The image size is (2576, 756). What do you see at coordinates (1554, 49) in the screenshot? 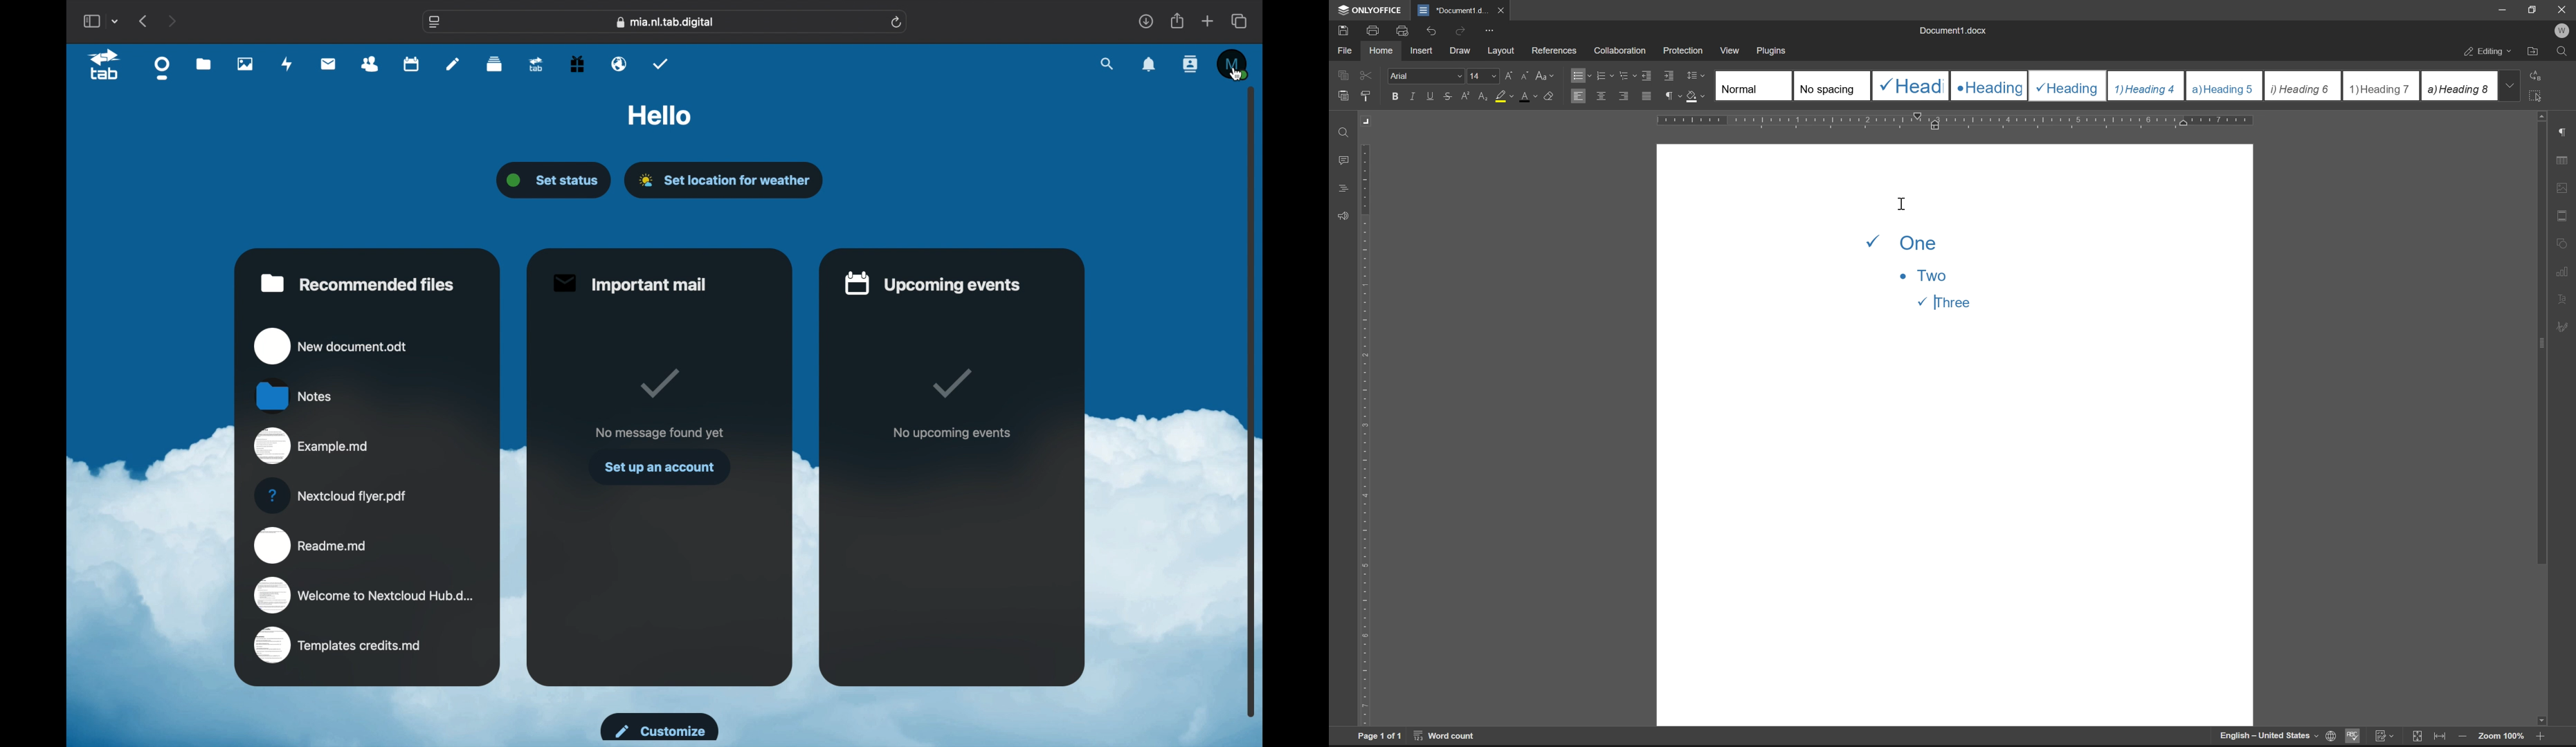
I see `references` at bounding box center [1554, 49].